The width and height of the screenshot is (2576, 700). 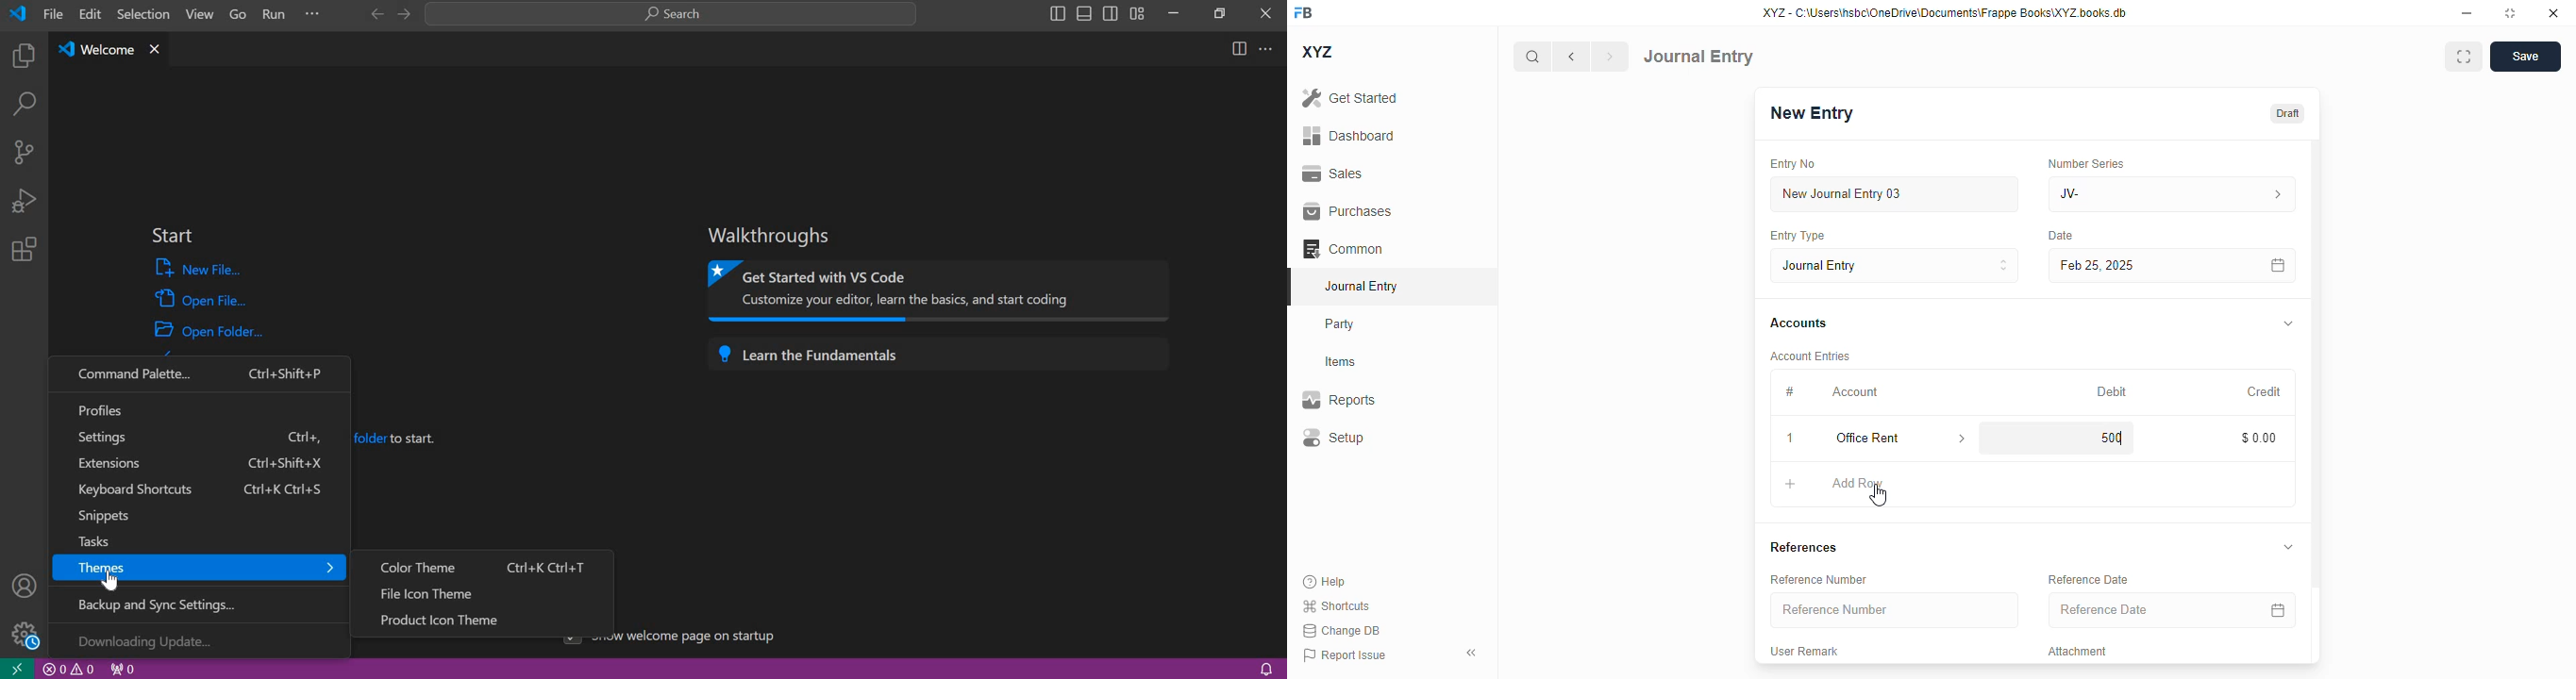 What do you see at coordinates (1945, 12) in the screenshot?
I see `XYZ - C:\Users\hsbc\OneDrive\Documents\Frappe Books\XYZ books.db` at bounding box center [1945, 12].